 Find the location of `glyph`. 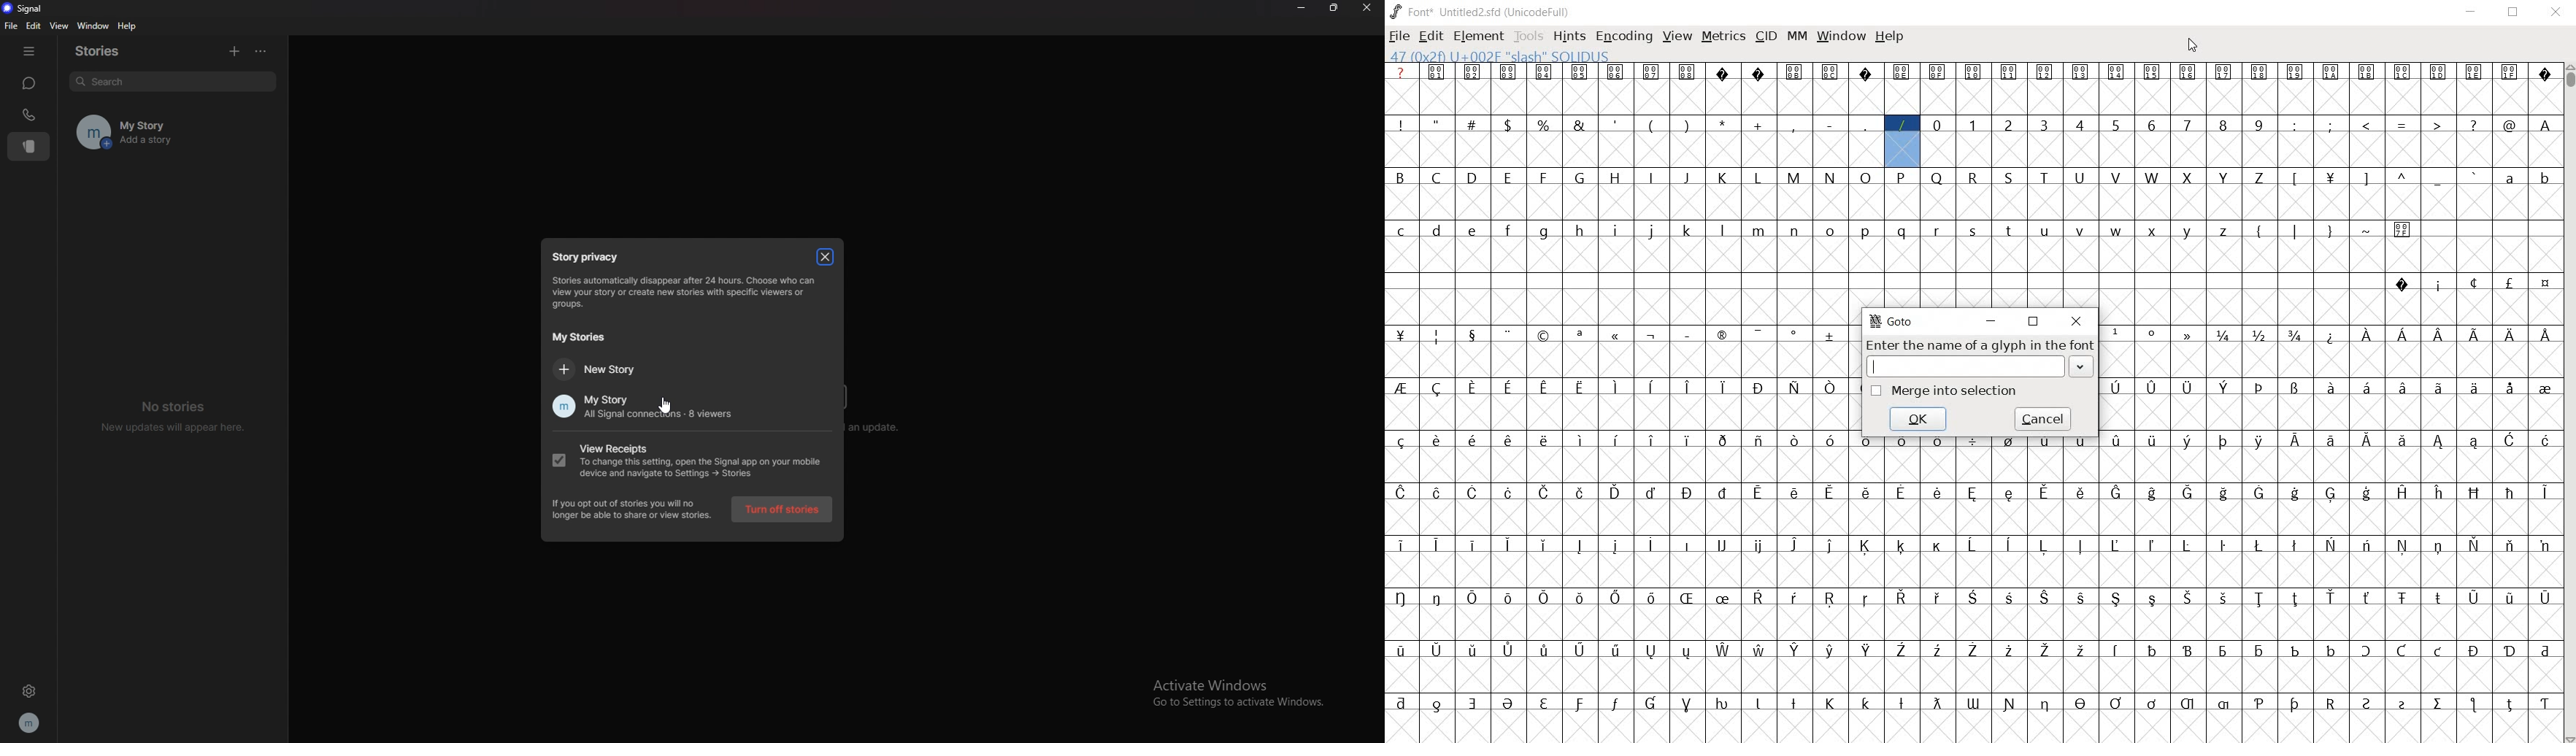

glyph is located at coordinates (1901, 650).